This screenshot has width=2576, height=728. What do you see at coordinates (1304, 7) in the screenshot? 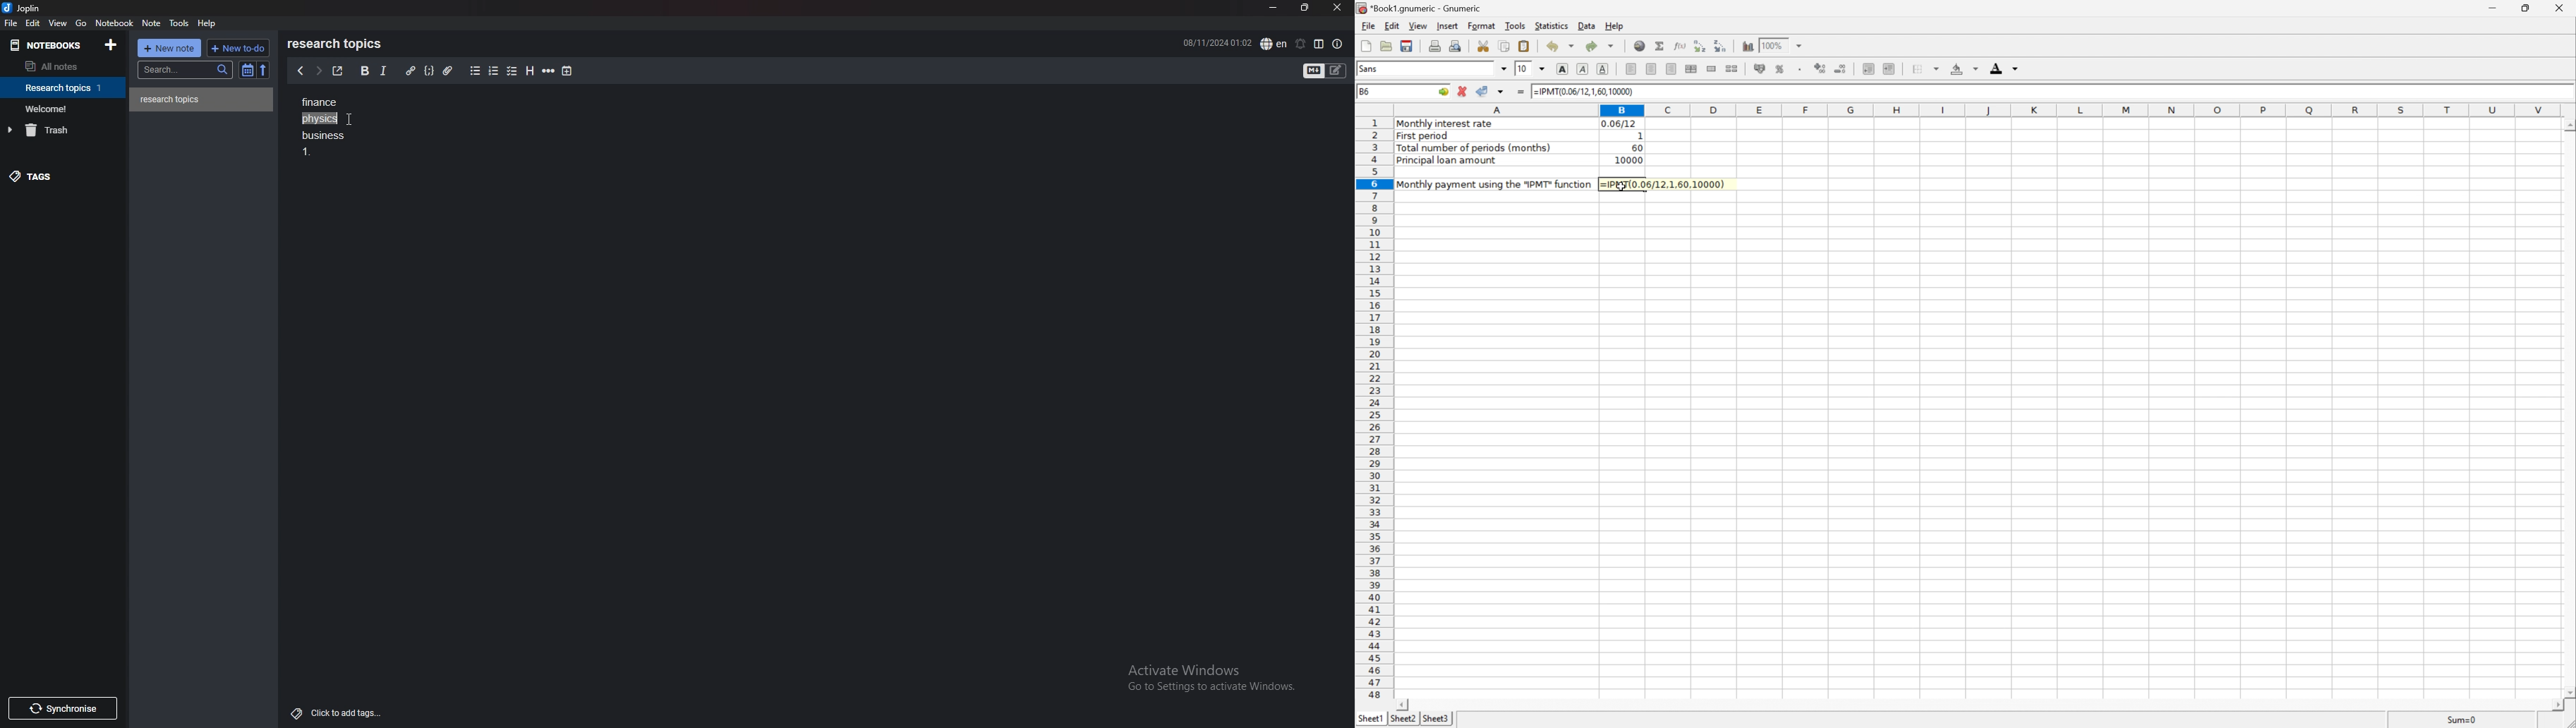
I see `resize` at bounding box center [1304, 7].